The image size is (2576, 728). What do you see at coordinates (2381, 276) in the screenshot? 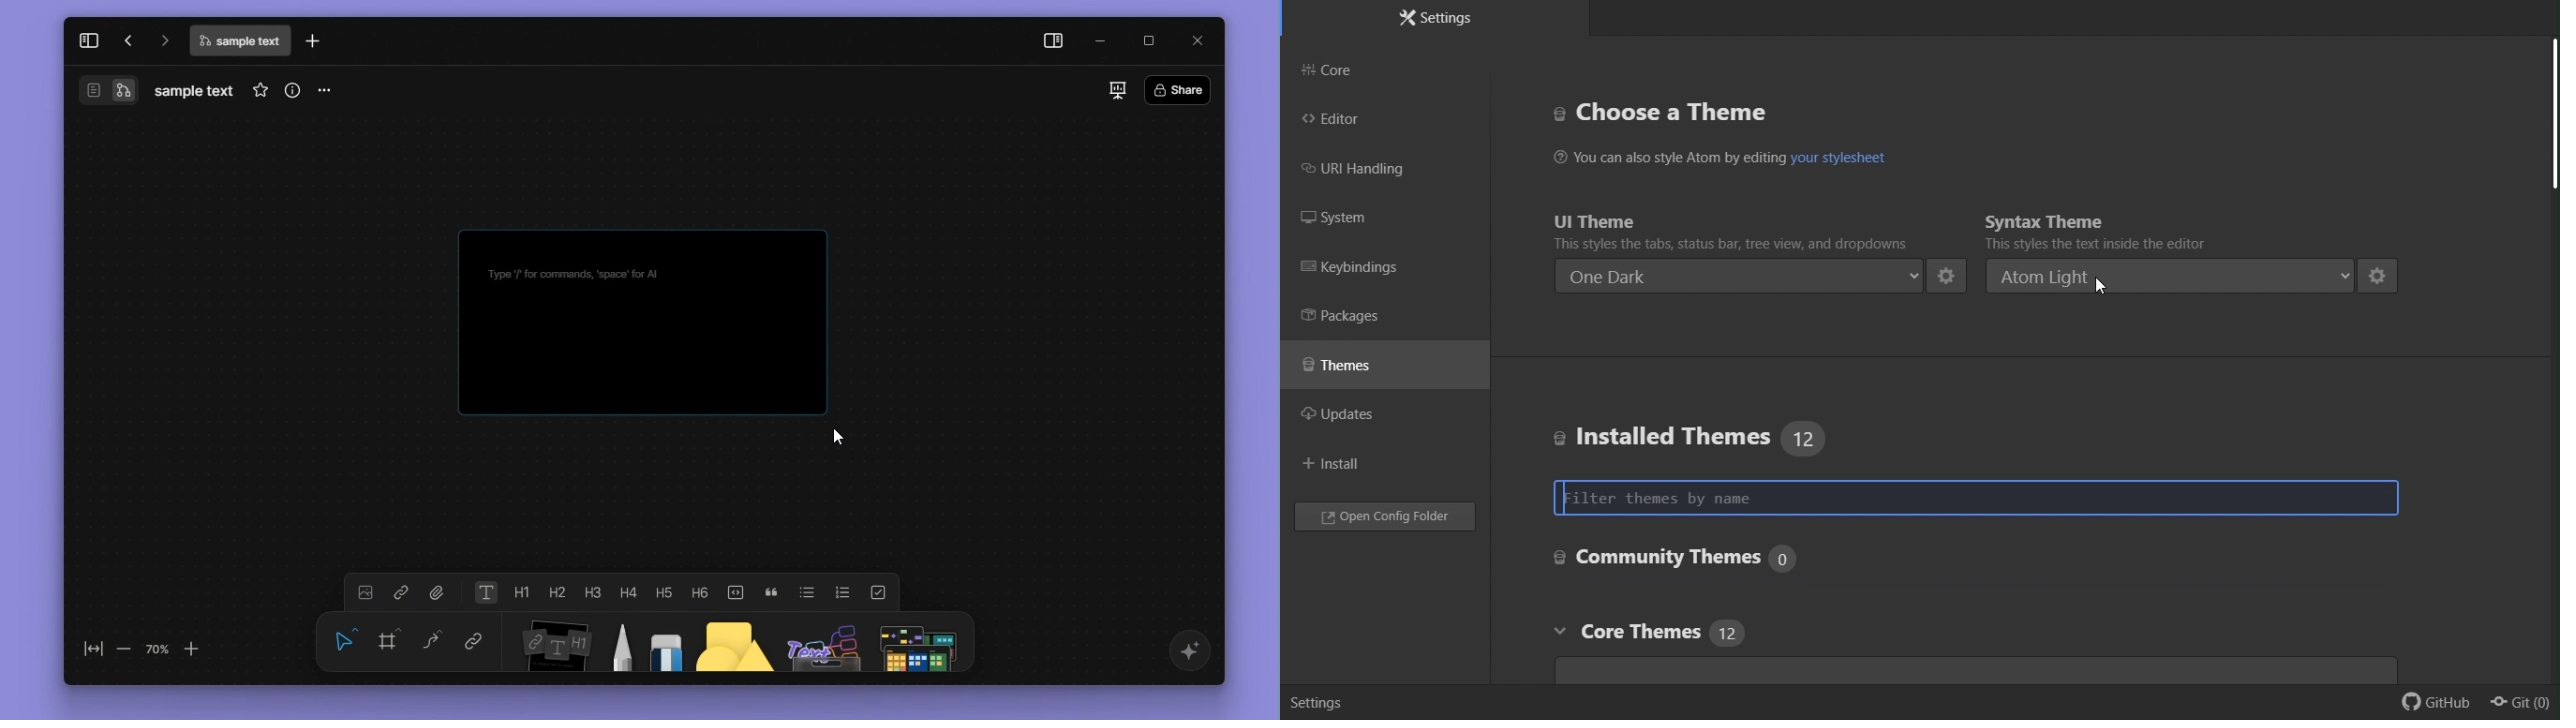
I see `settings` at bounding box center [2381, 276].